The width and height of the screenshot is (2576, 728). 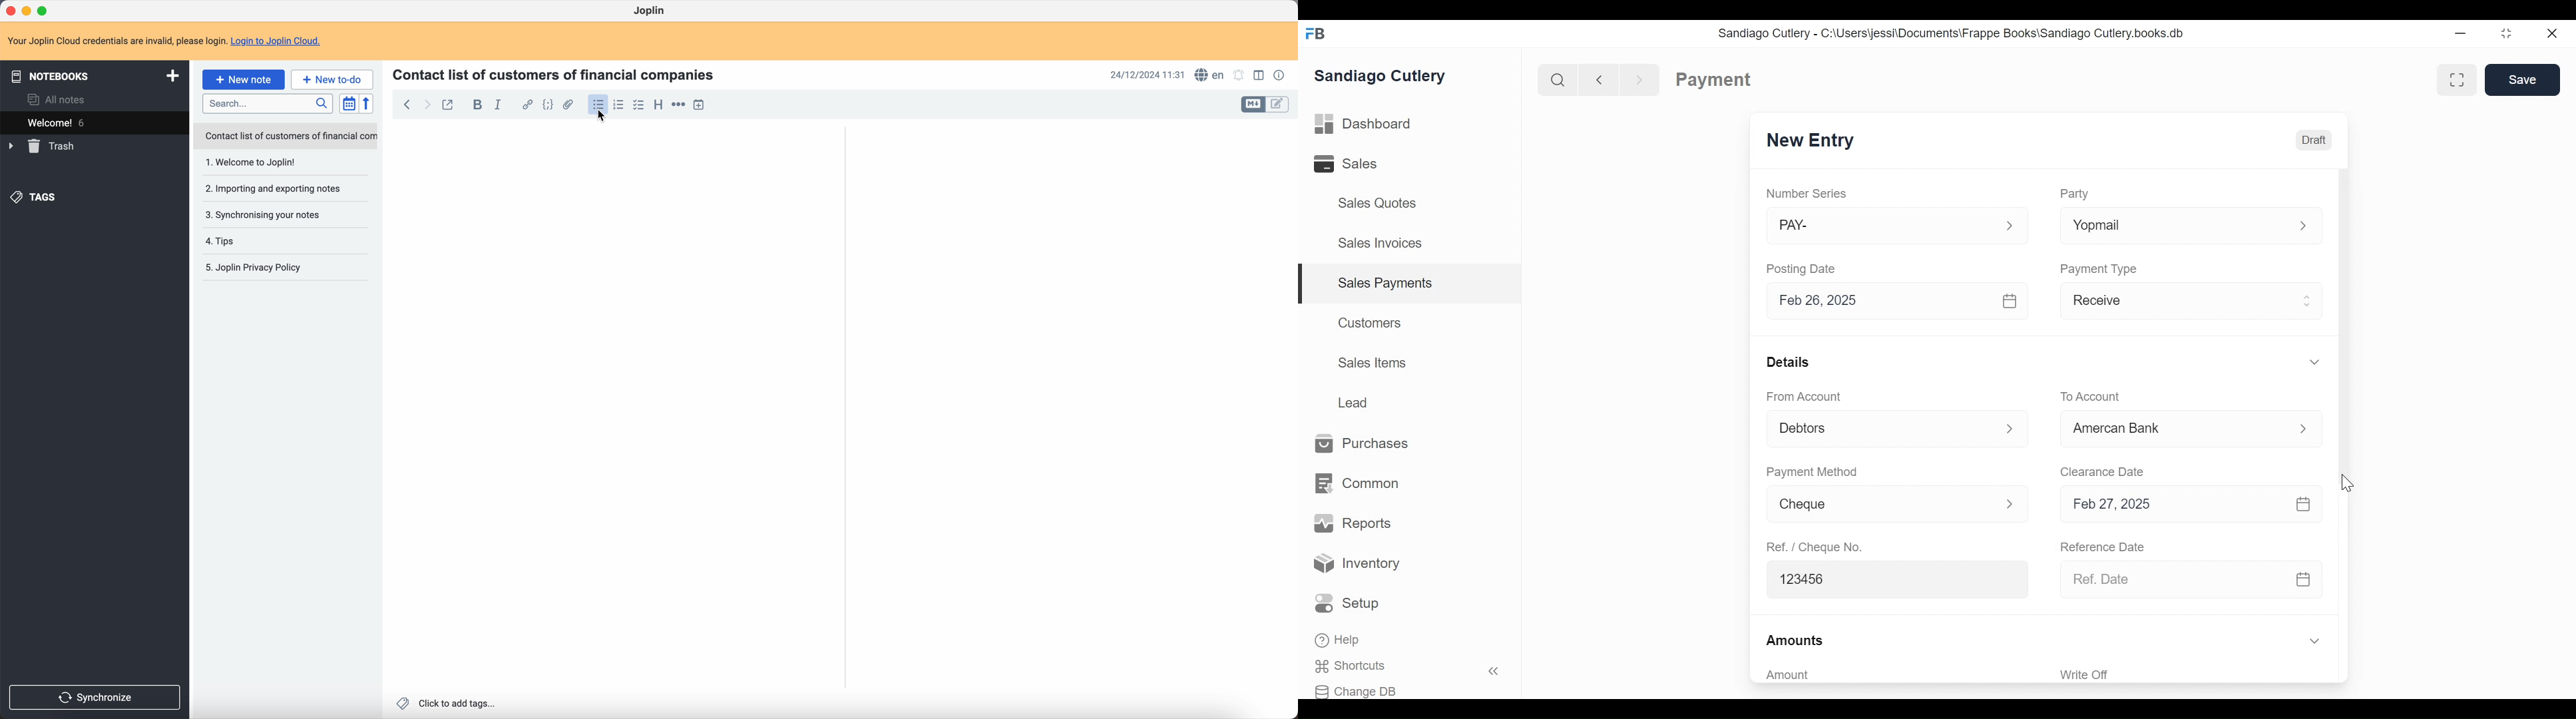 I want to click on Sales, so click(x=1355, y=164).